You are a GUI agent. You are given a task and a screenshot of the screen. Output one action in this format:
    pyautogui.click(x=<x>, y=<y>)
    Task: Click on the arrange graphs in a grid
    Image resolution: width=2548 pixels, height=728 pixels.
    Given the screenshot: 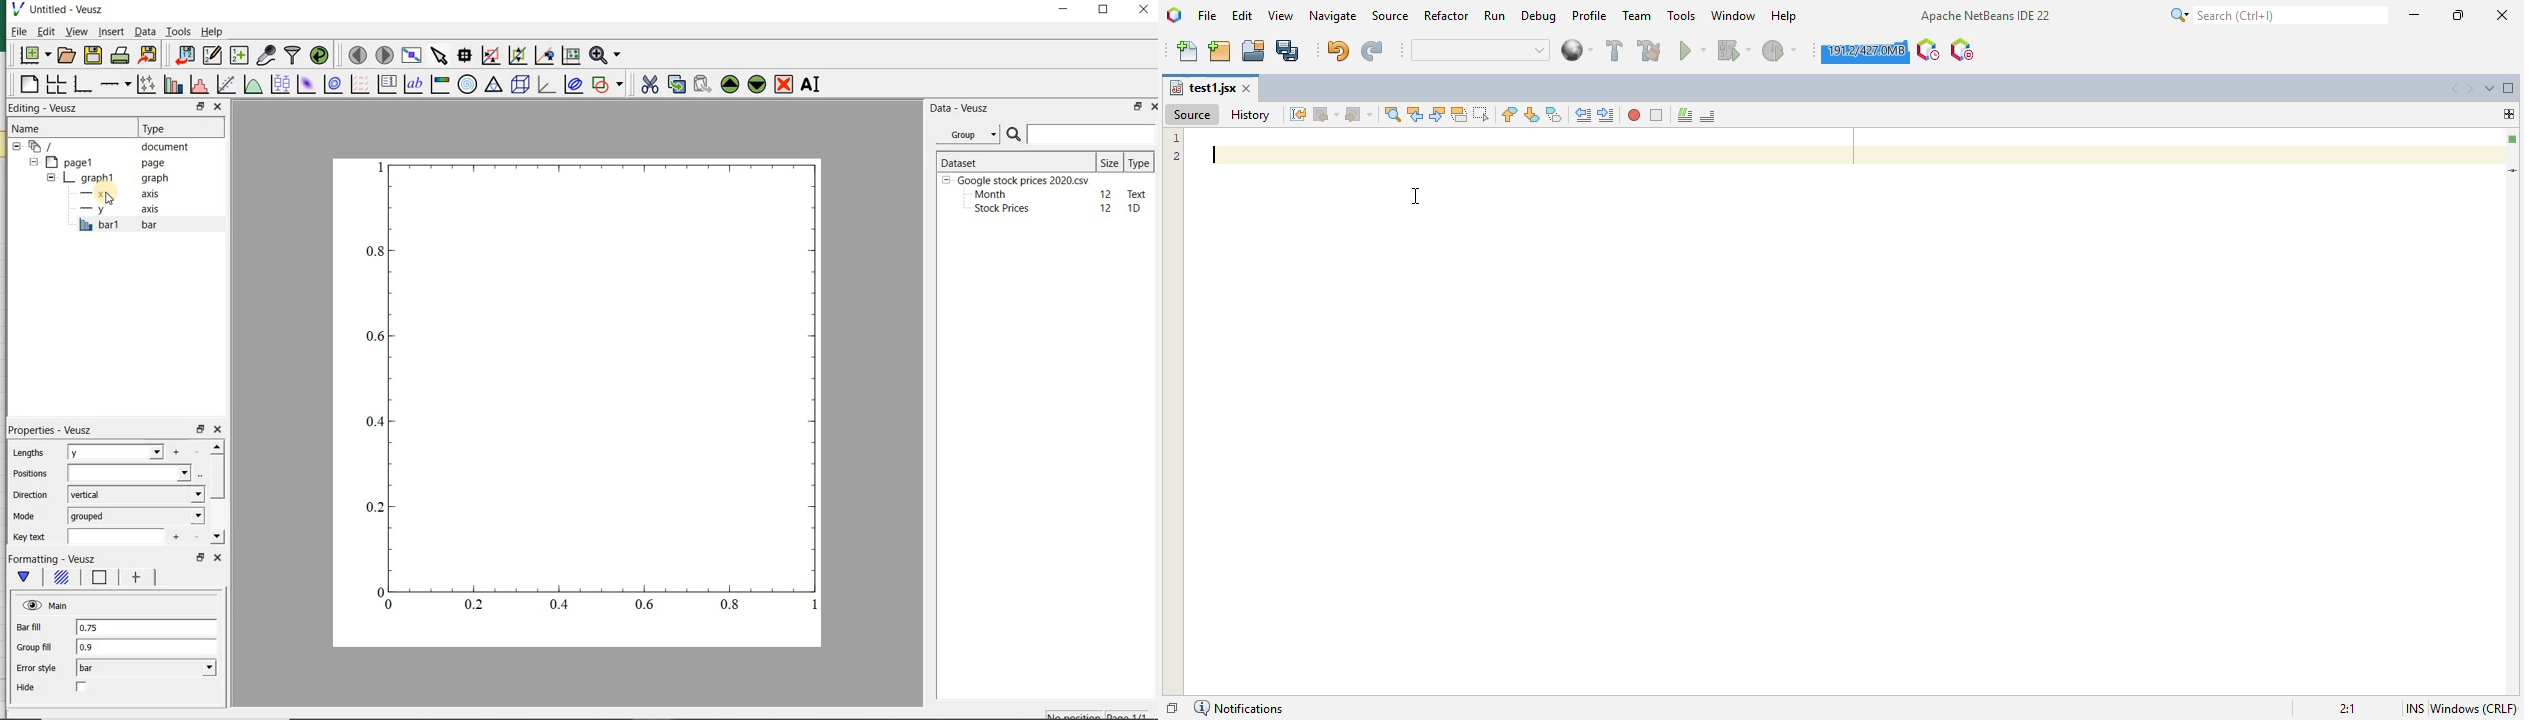 What is the action you would take?
    pyautogui.click(x=54, y=85)
    